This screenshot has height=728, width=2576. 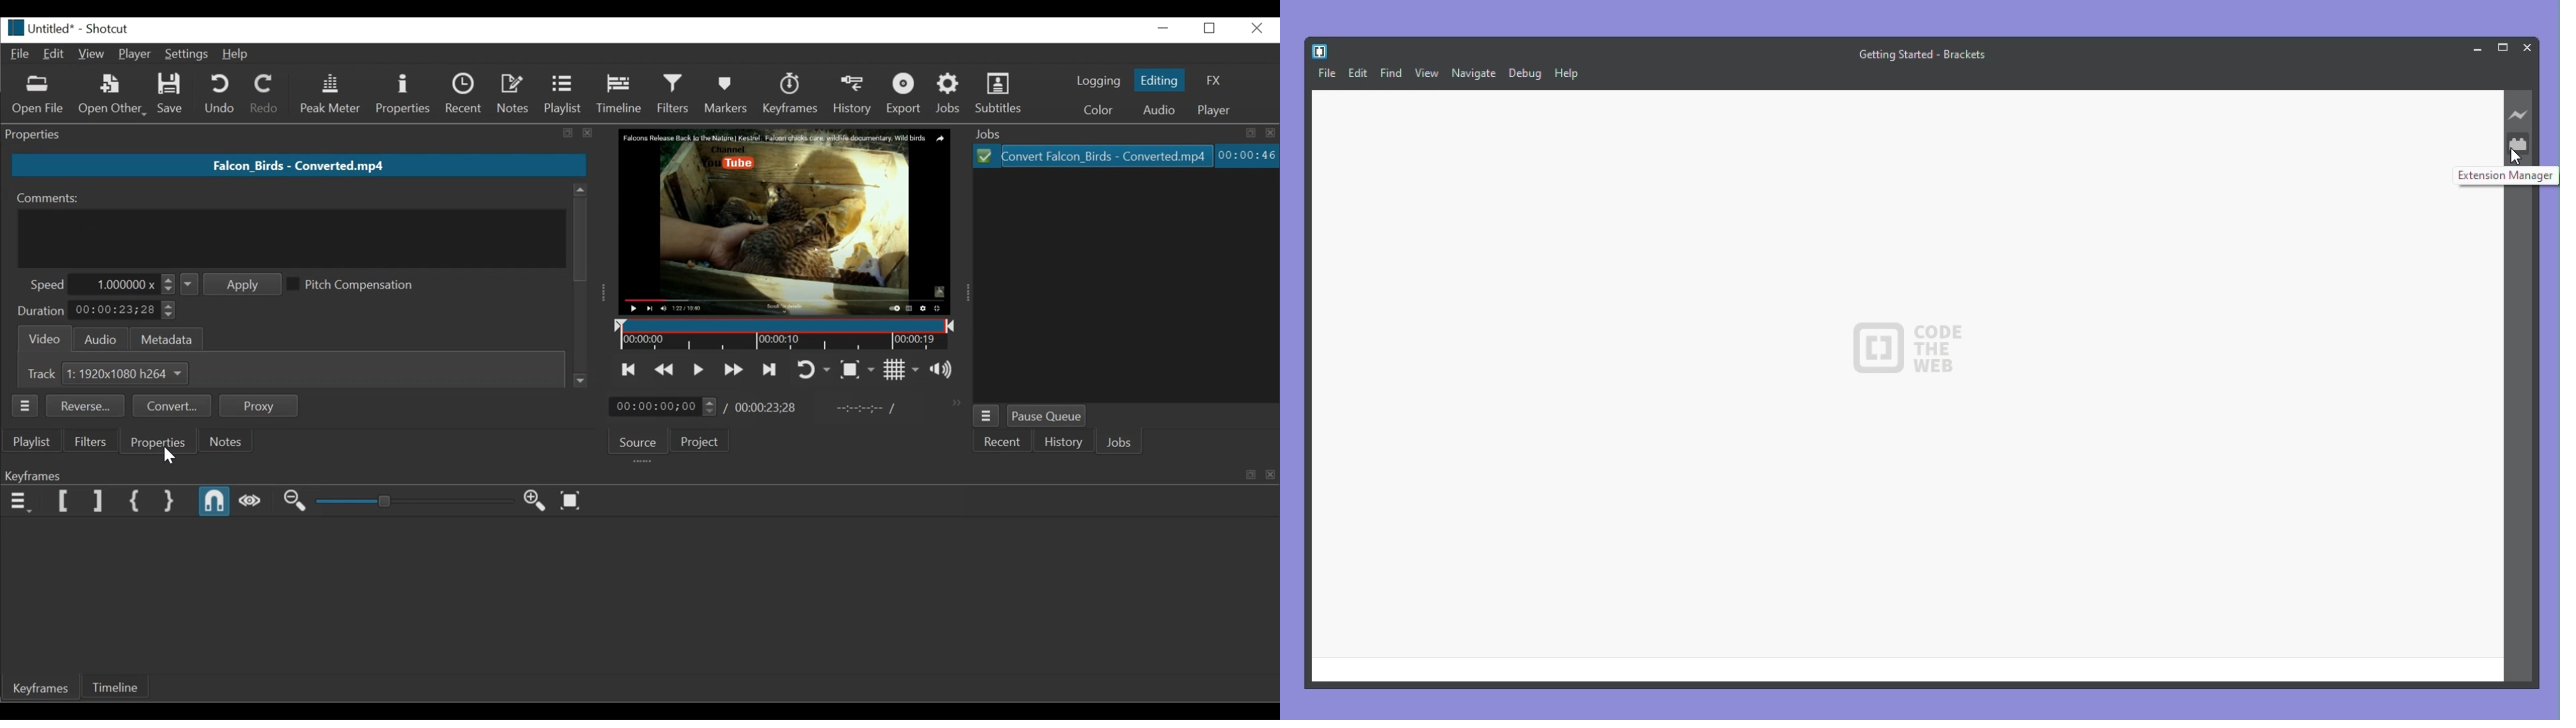 What do you see at coordinates (43, 338) in the screenshot?
I see `Video` at bounding box center [43, 338].